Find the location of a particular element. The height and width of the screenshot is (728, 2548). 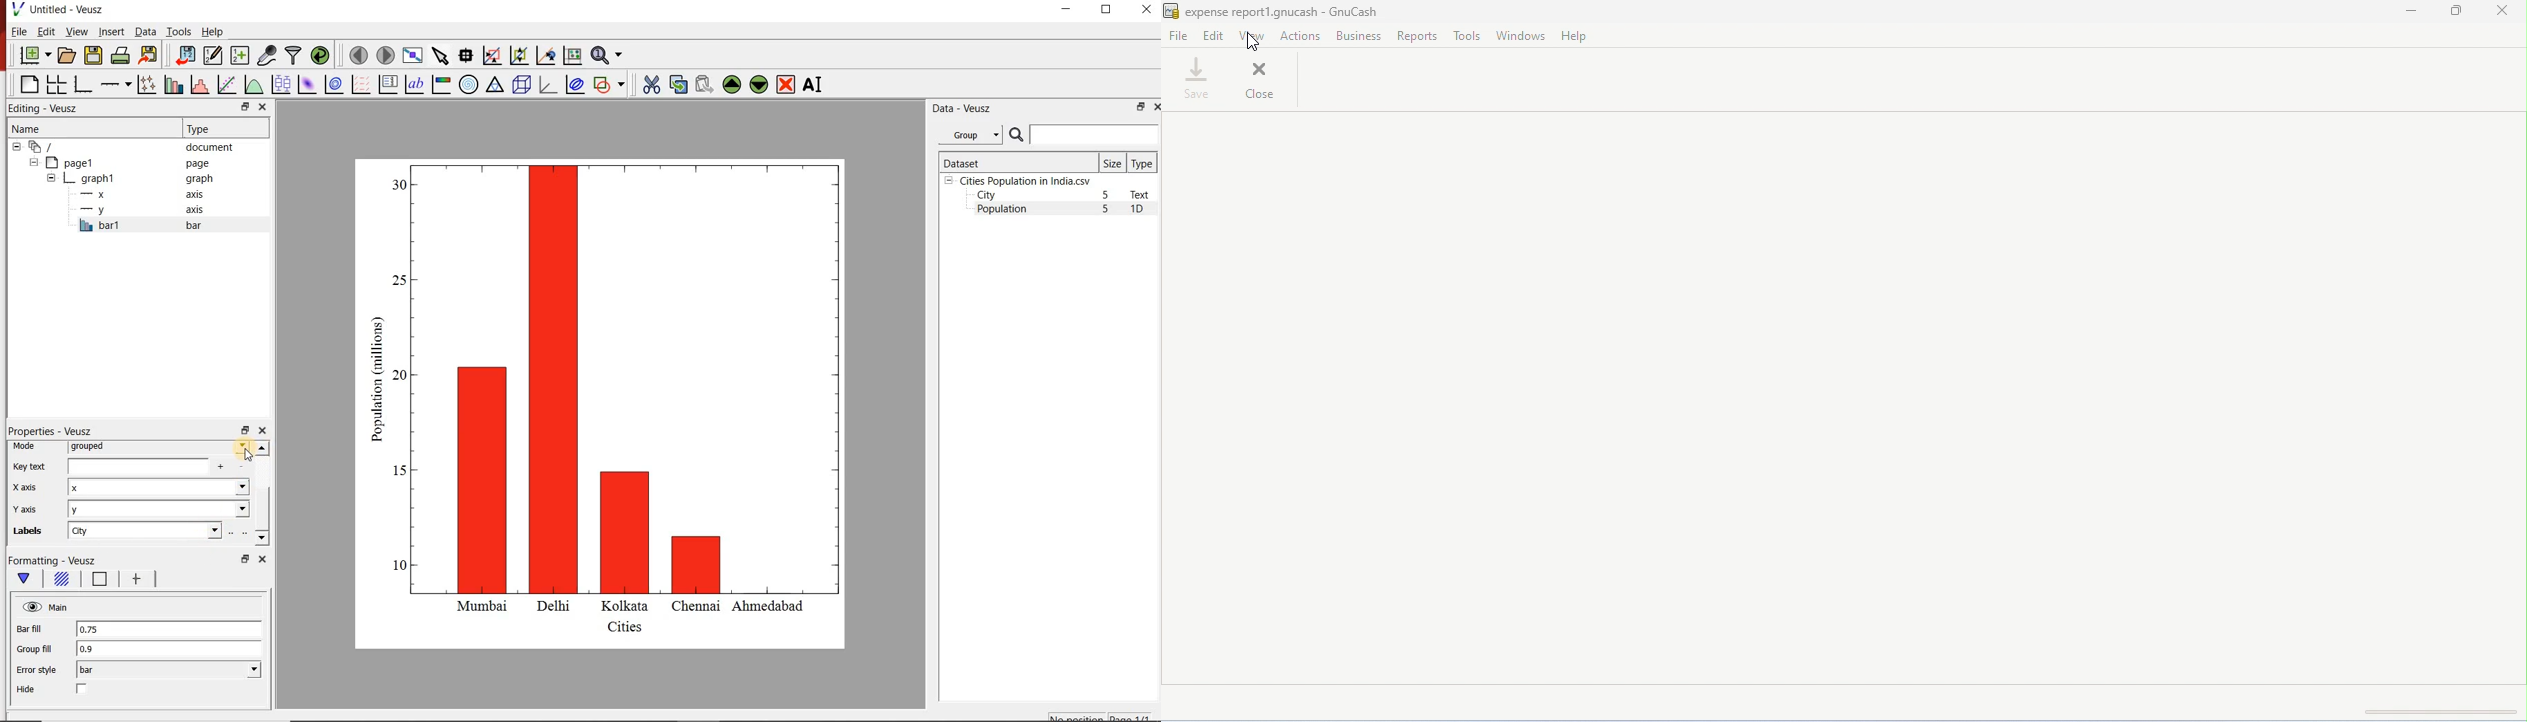

capture remote data is located at coordinates (266, 55).